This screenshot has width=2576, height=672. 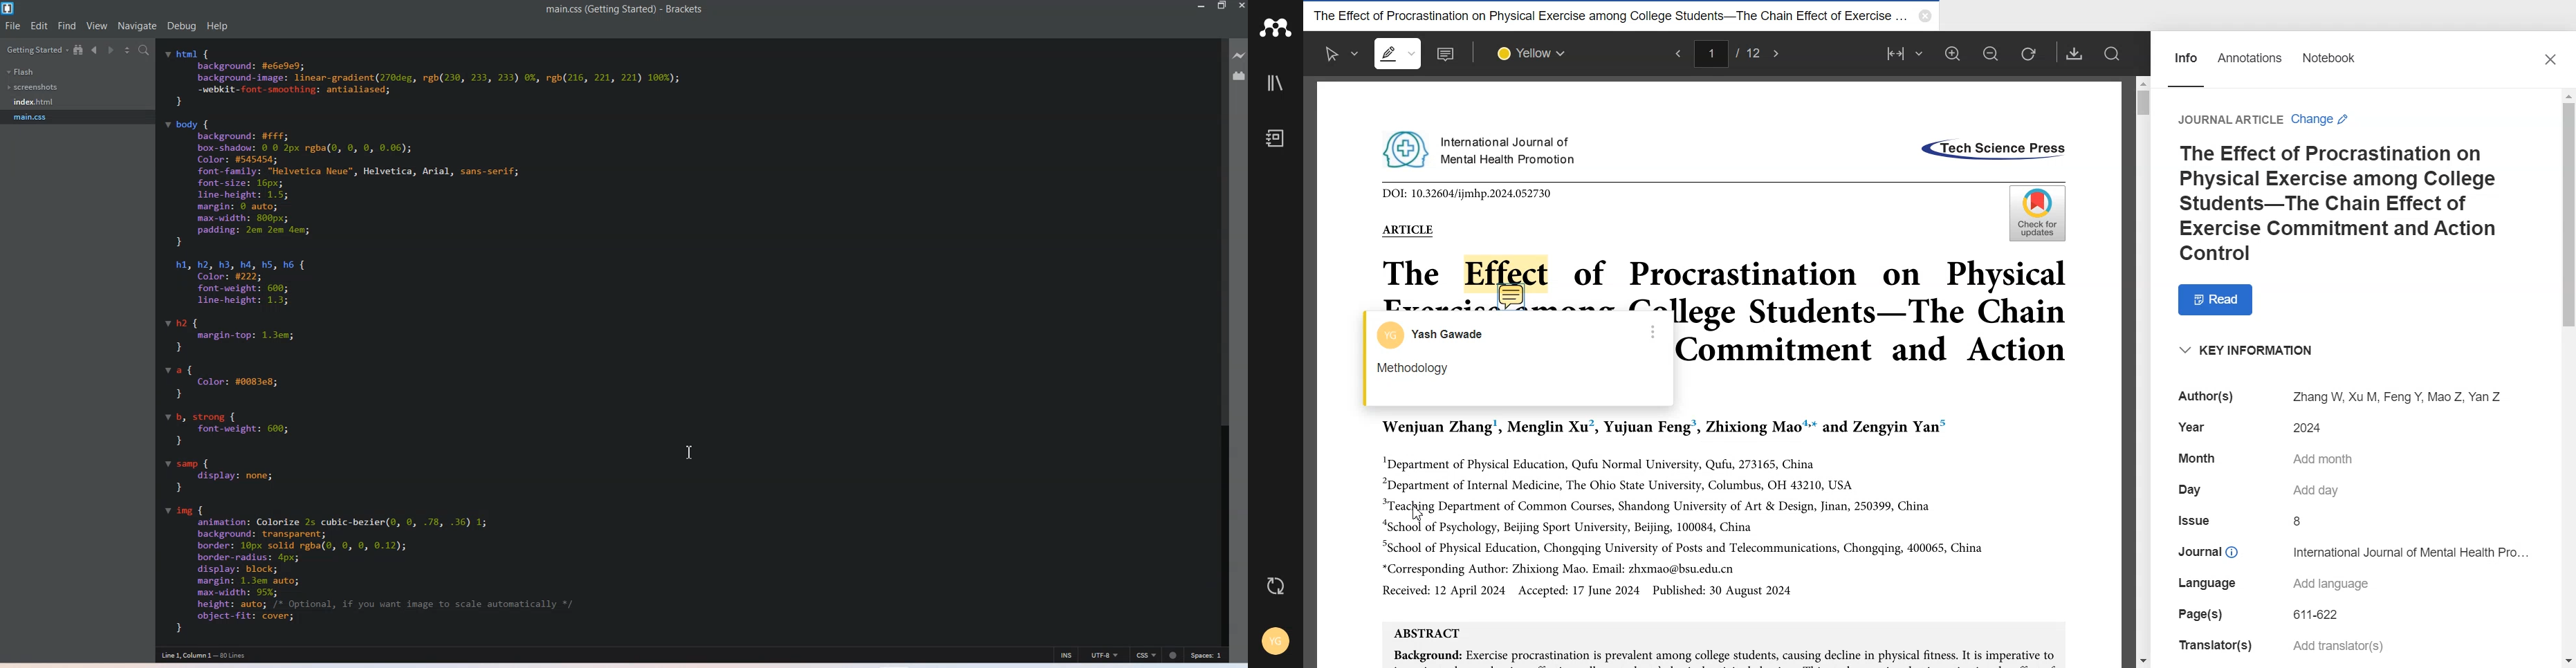 I want to click on “KEY INFORMATION, so click(x=2248, y=353).